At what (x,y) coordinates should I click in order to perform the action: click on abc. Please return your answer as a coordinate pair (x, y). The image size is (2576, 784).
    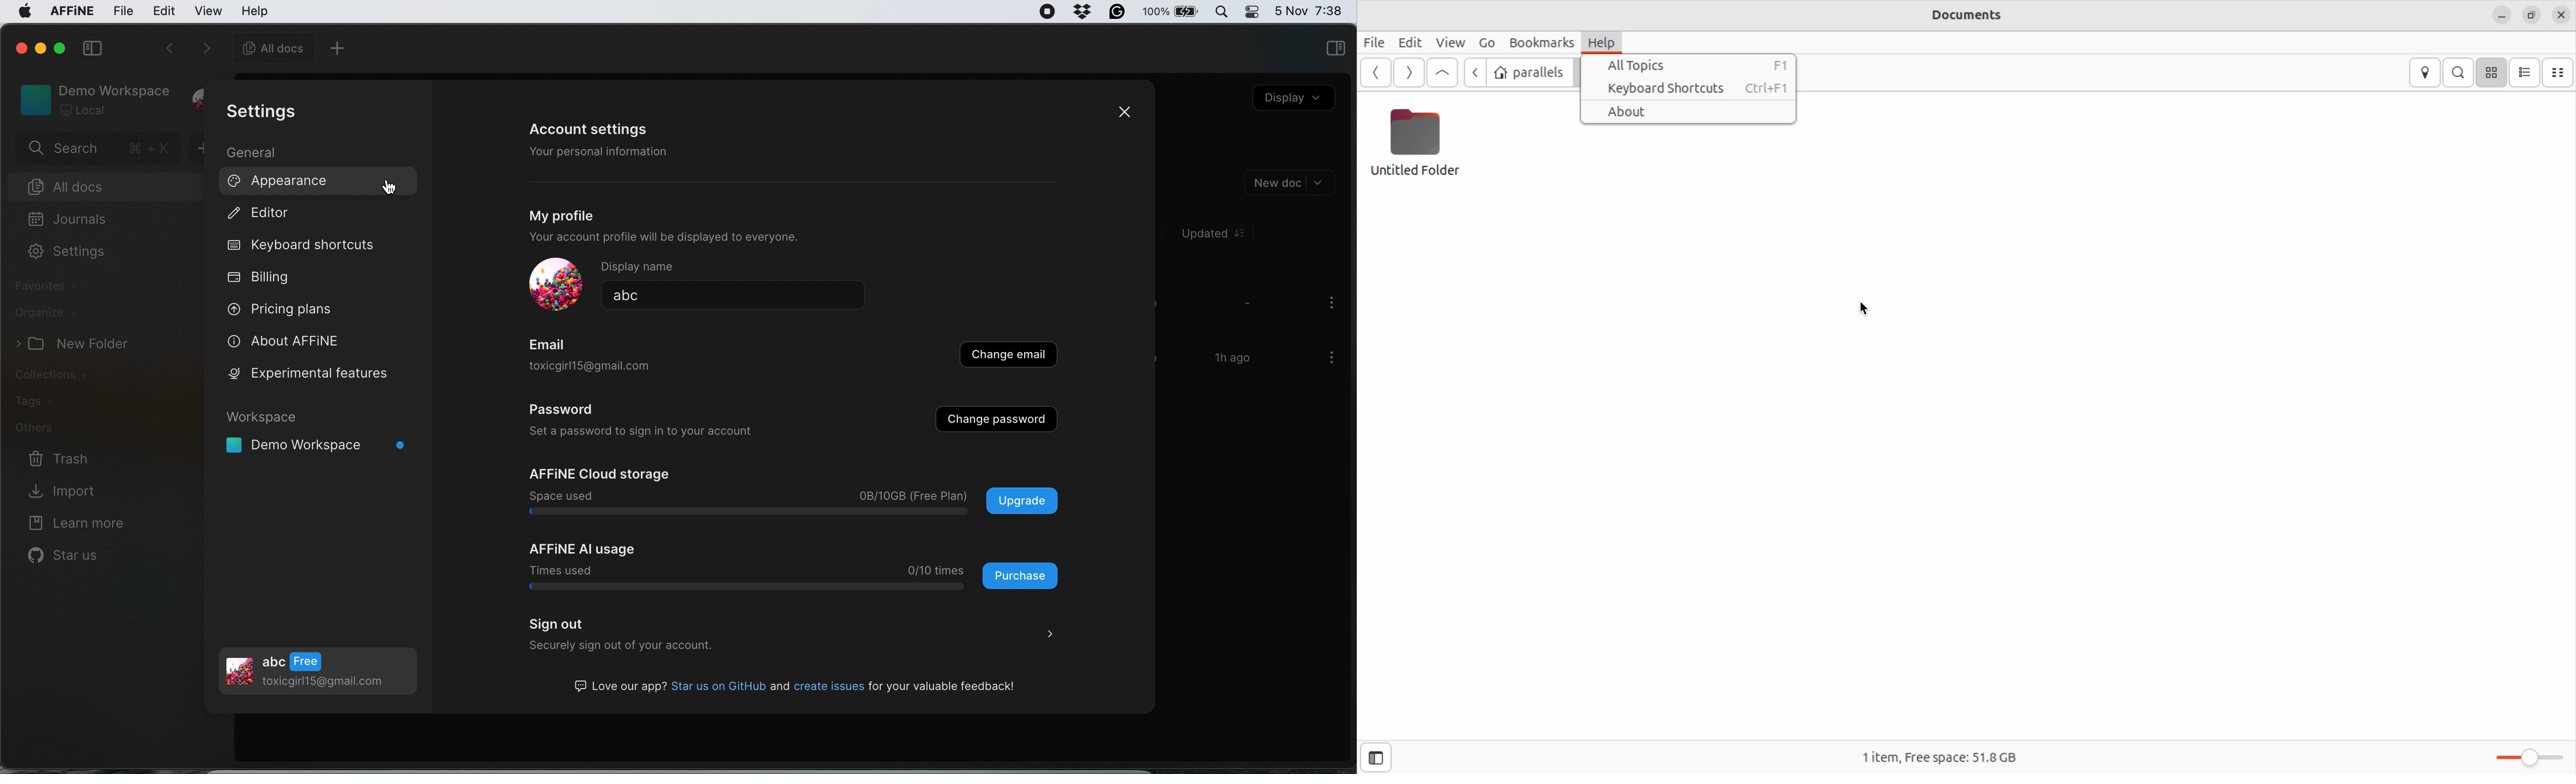
    Looking at the image, I should click on (719, 295).